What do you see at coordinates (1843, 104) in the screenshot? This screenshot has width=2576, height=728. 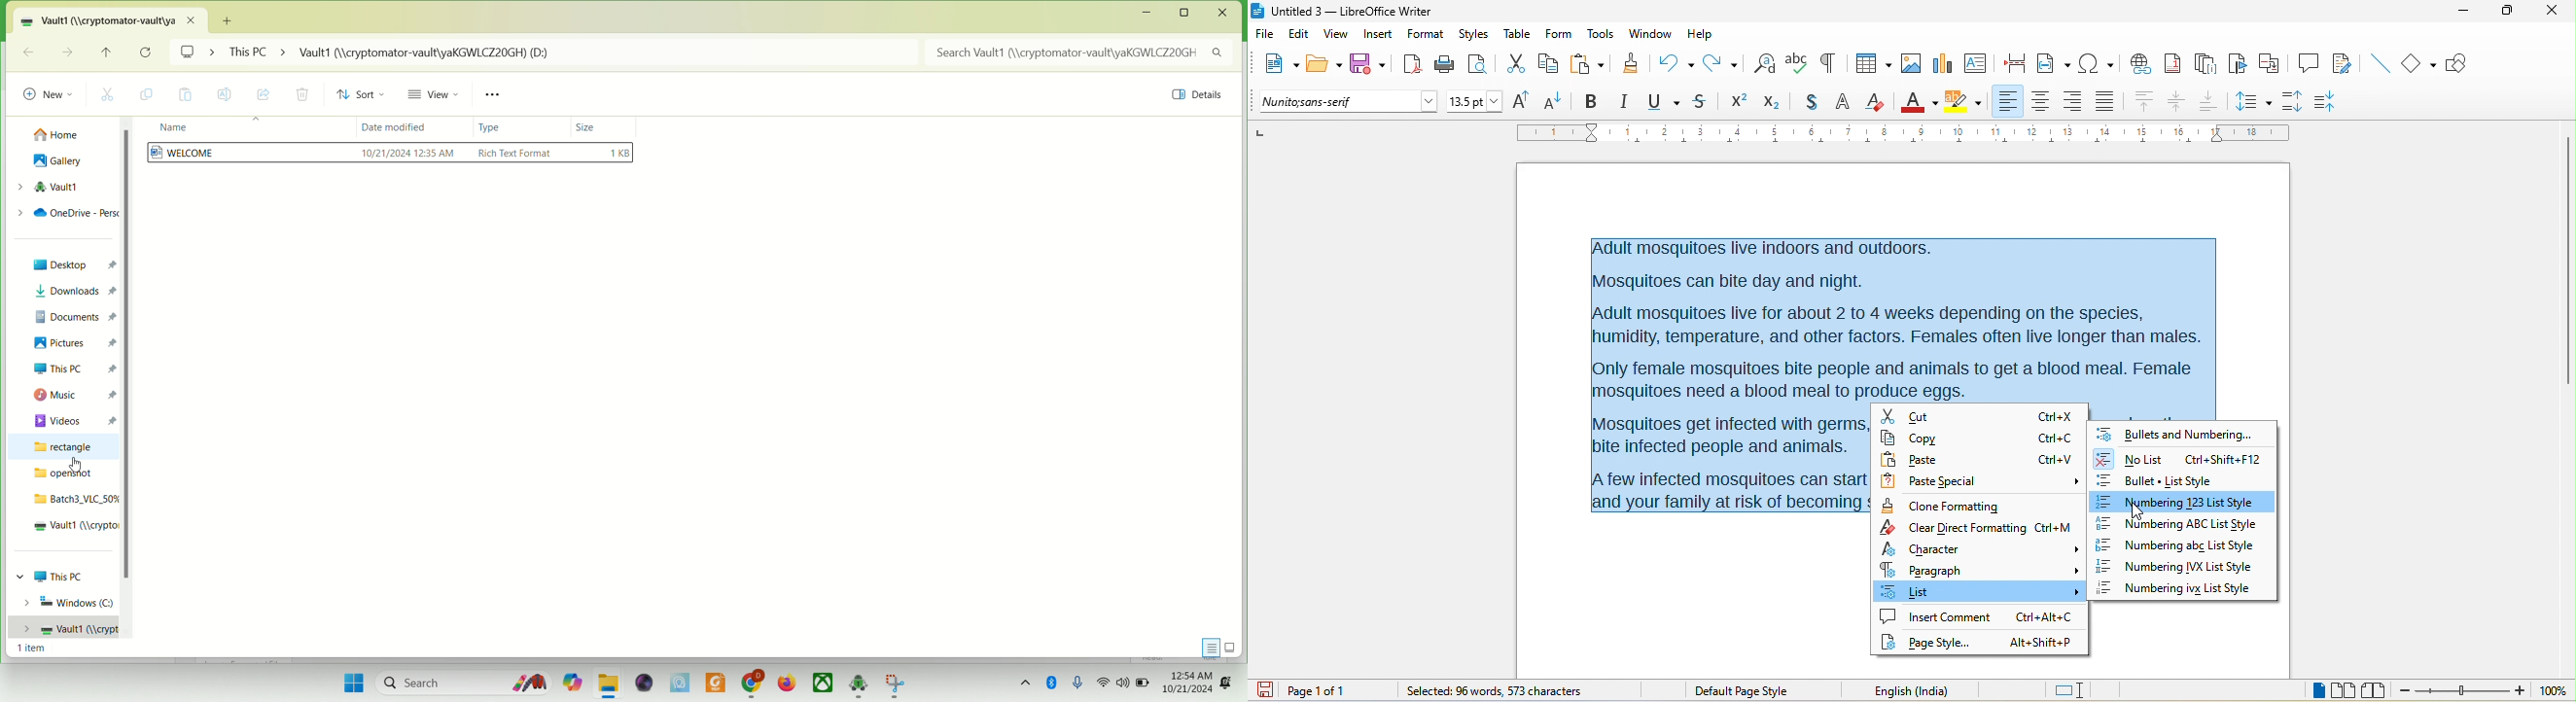 I see `outline font effect` at bounding box center [1843, 104].